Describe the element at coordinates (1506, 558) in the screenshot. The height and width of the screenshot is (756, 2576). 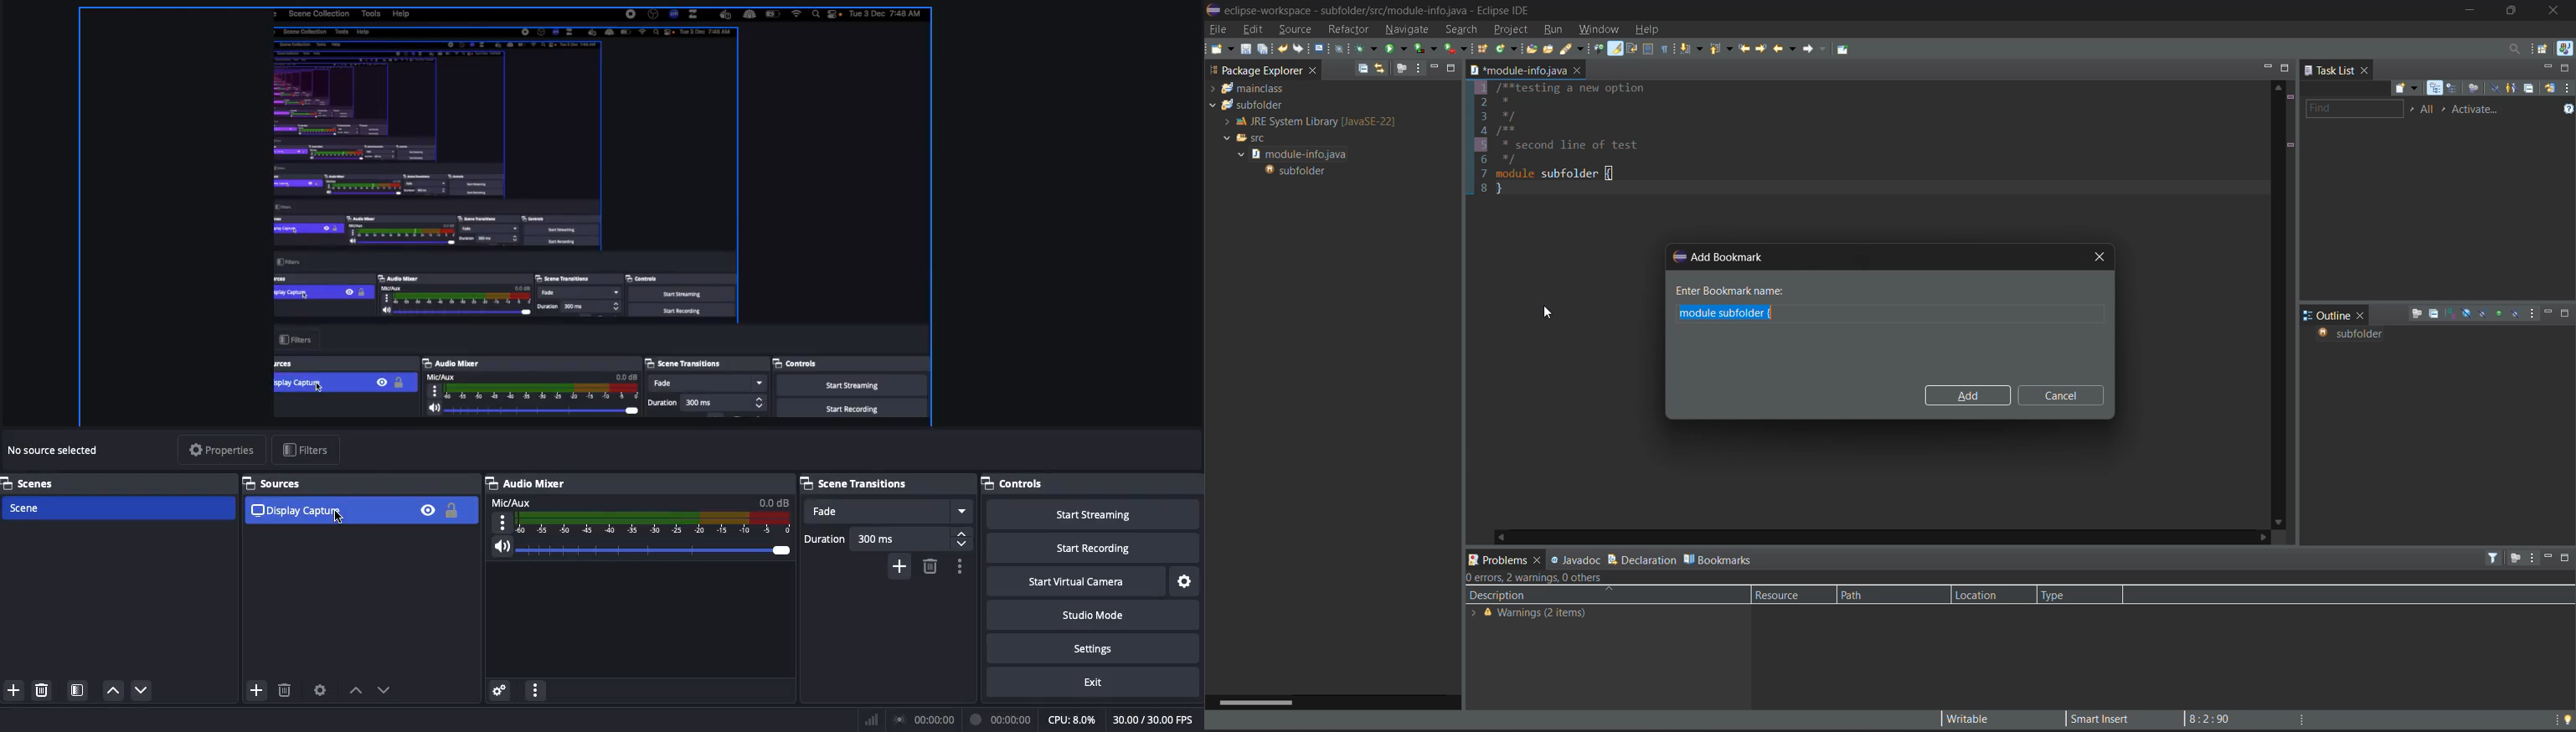
I see `problems` at that location.